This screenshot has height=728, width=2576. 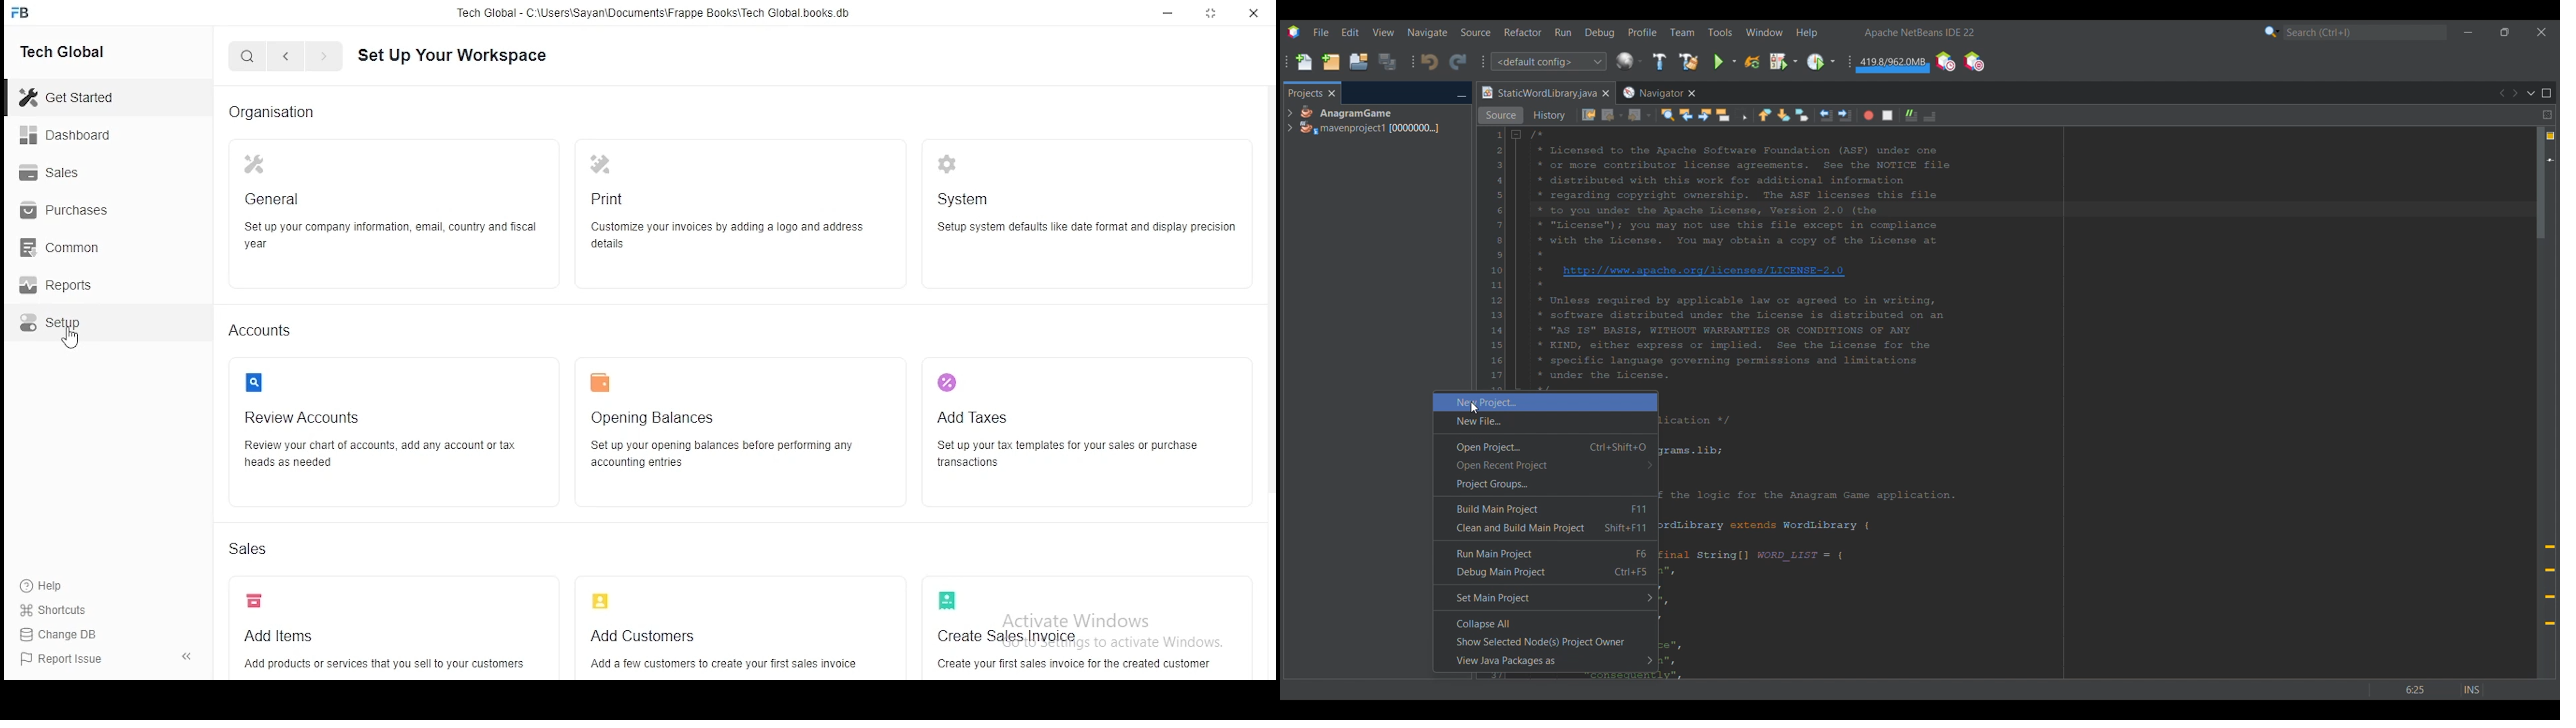 I want to click on go back , so click(x=287, y=57).